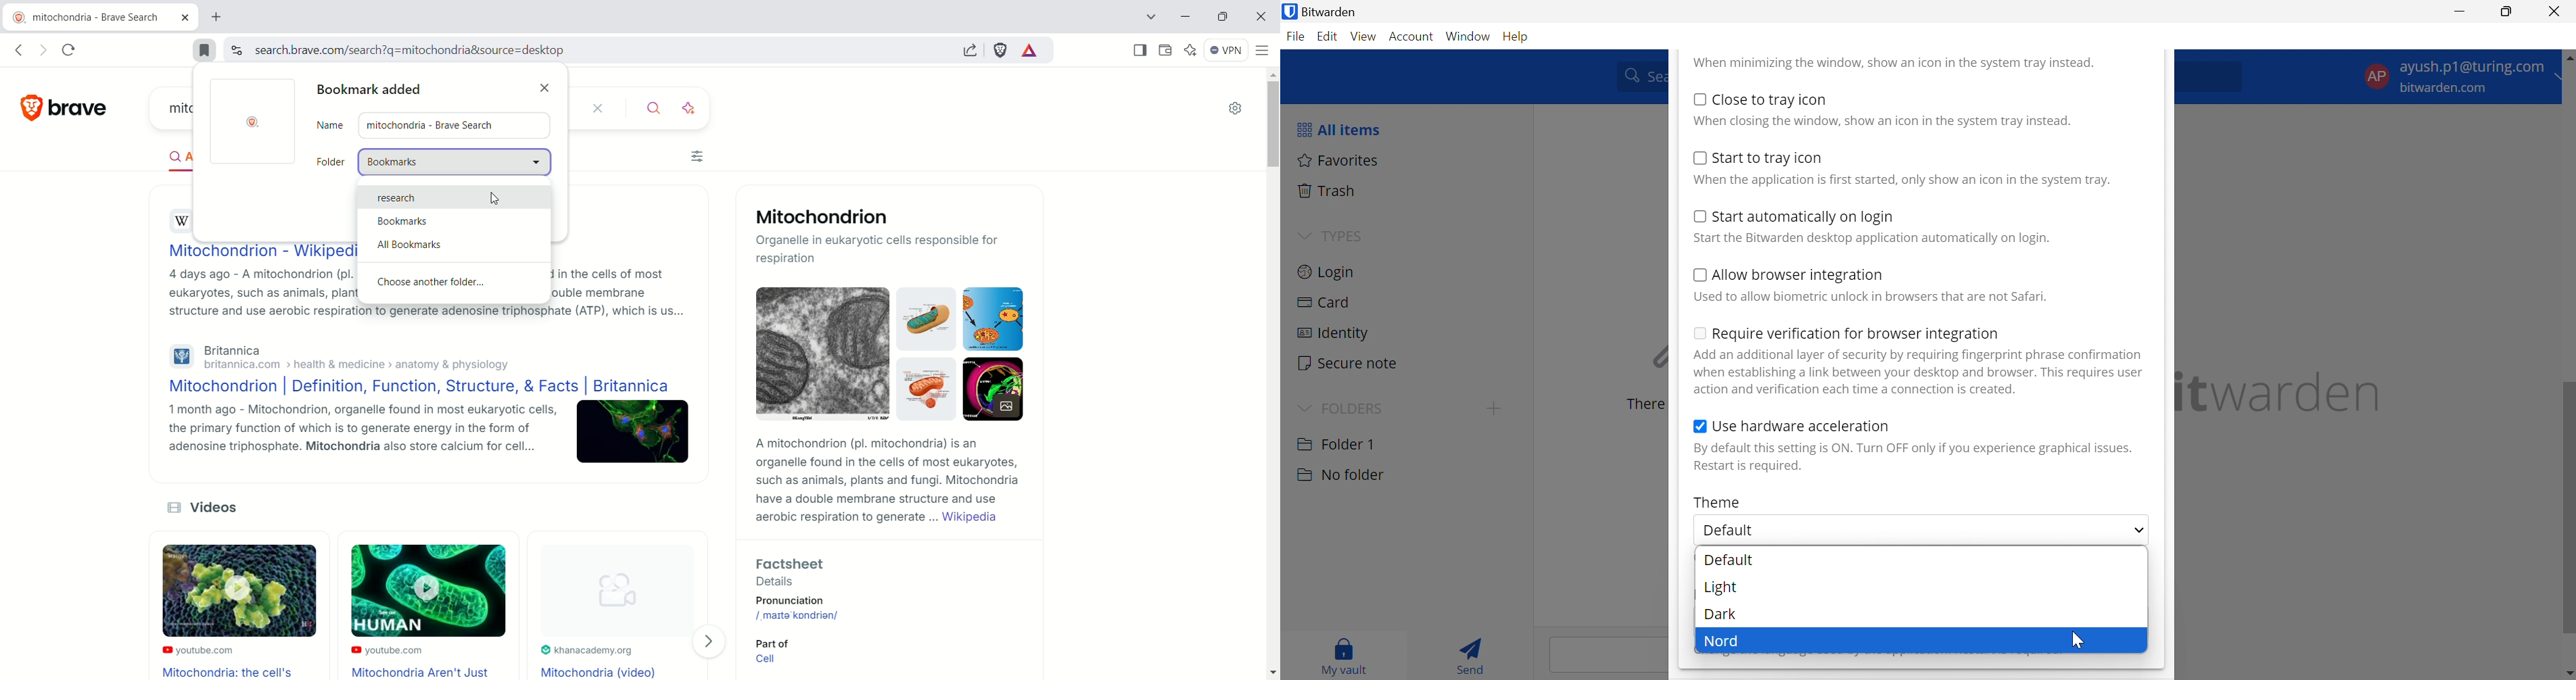 This screenshot has height=700, width=2576. I want to click on Restore, so click(2507, 12).